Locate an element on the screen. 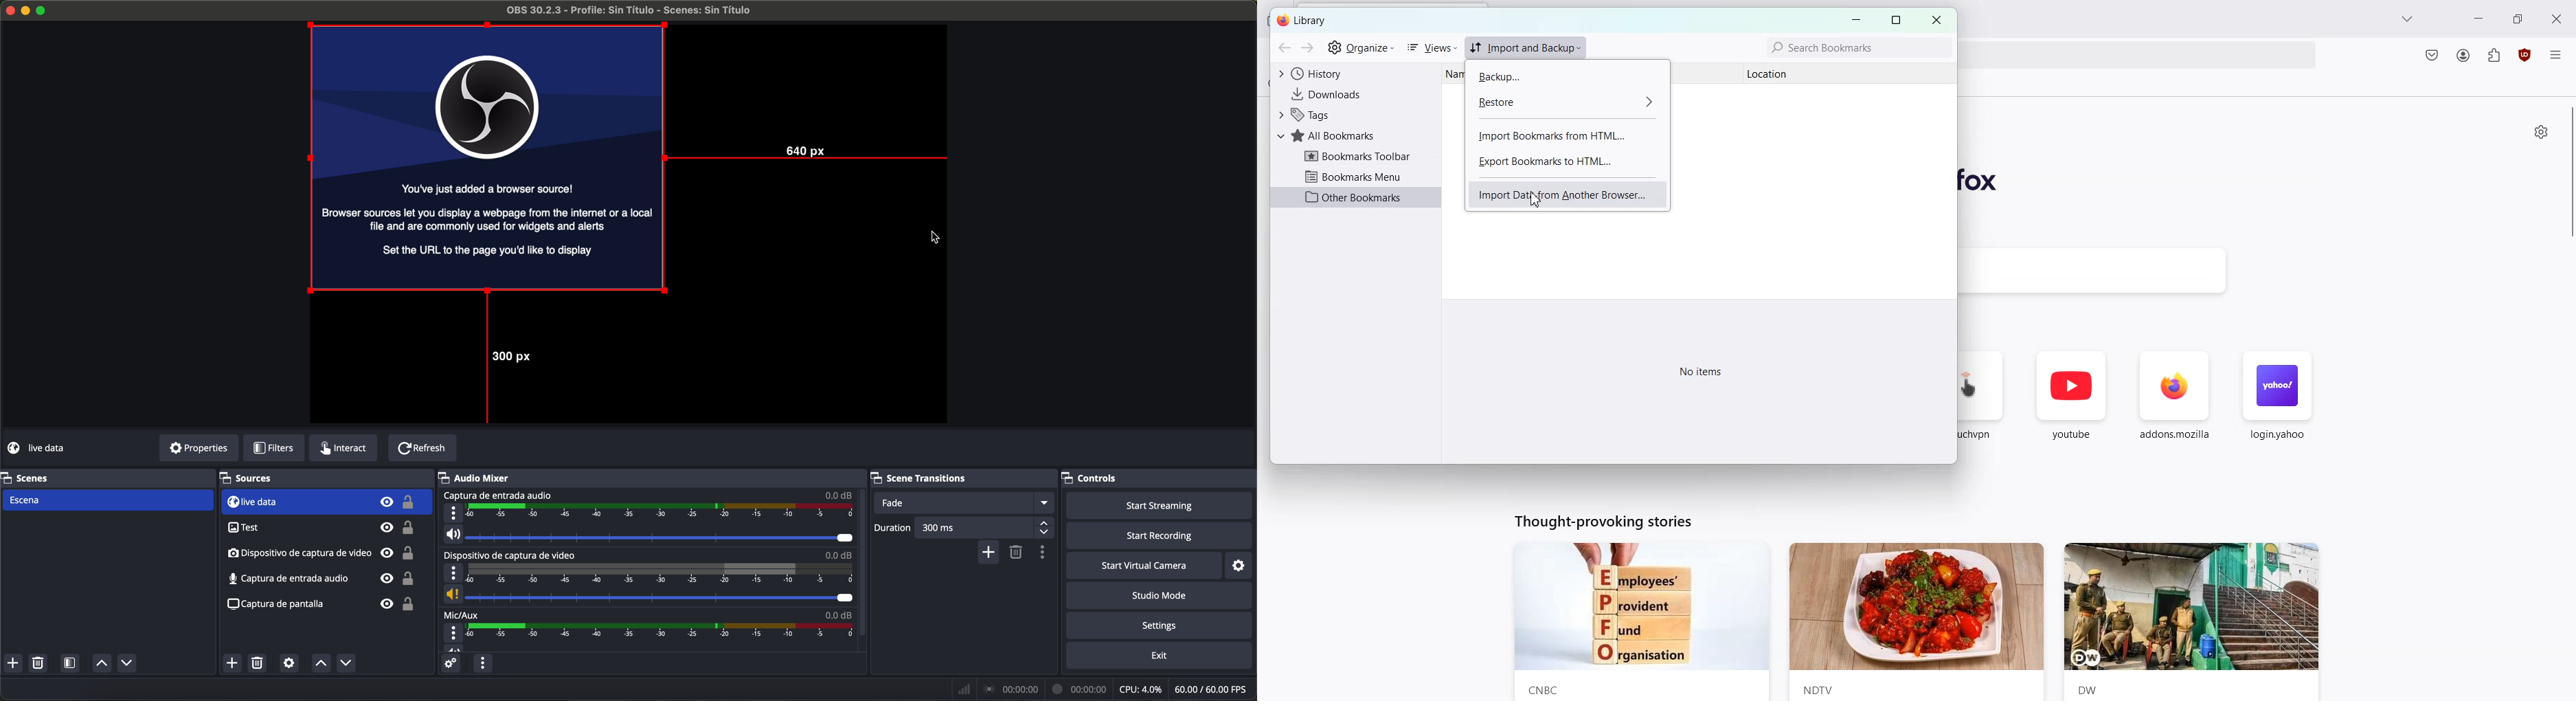 This screenshot has width=2576, height=728. Export Bookmarks to HTML is located at coordinates (1566, 162).